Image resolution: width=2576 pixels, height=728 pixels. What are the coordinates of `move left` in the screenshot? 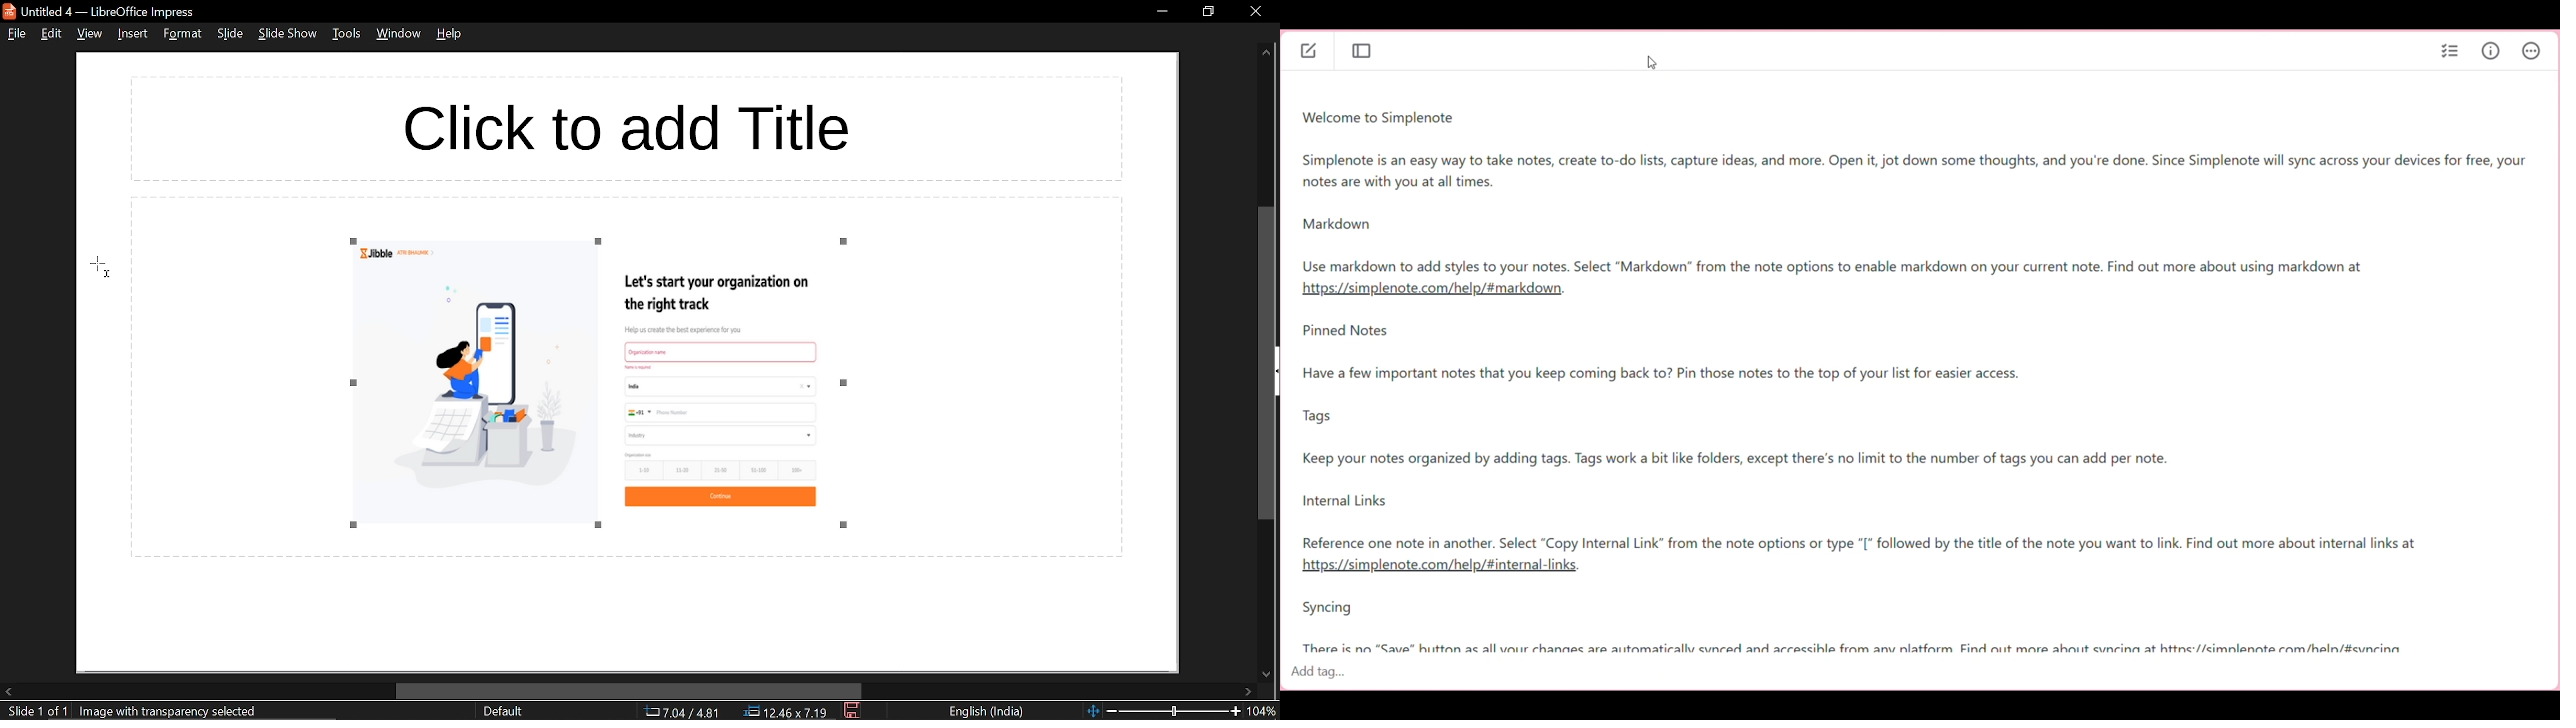 It's located at (8, 692).